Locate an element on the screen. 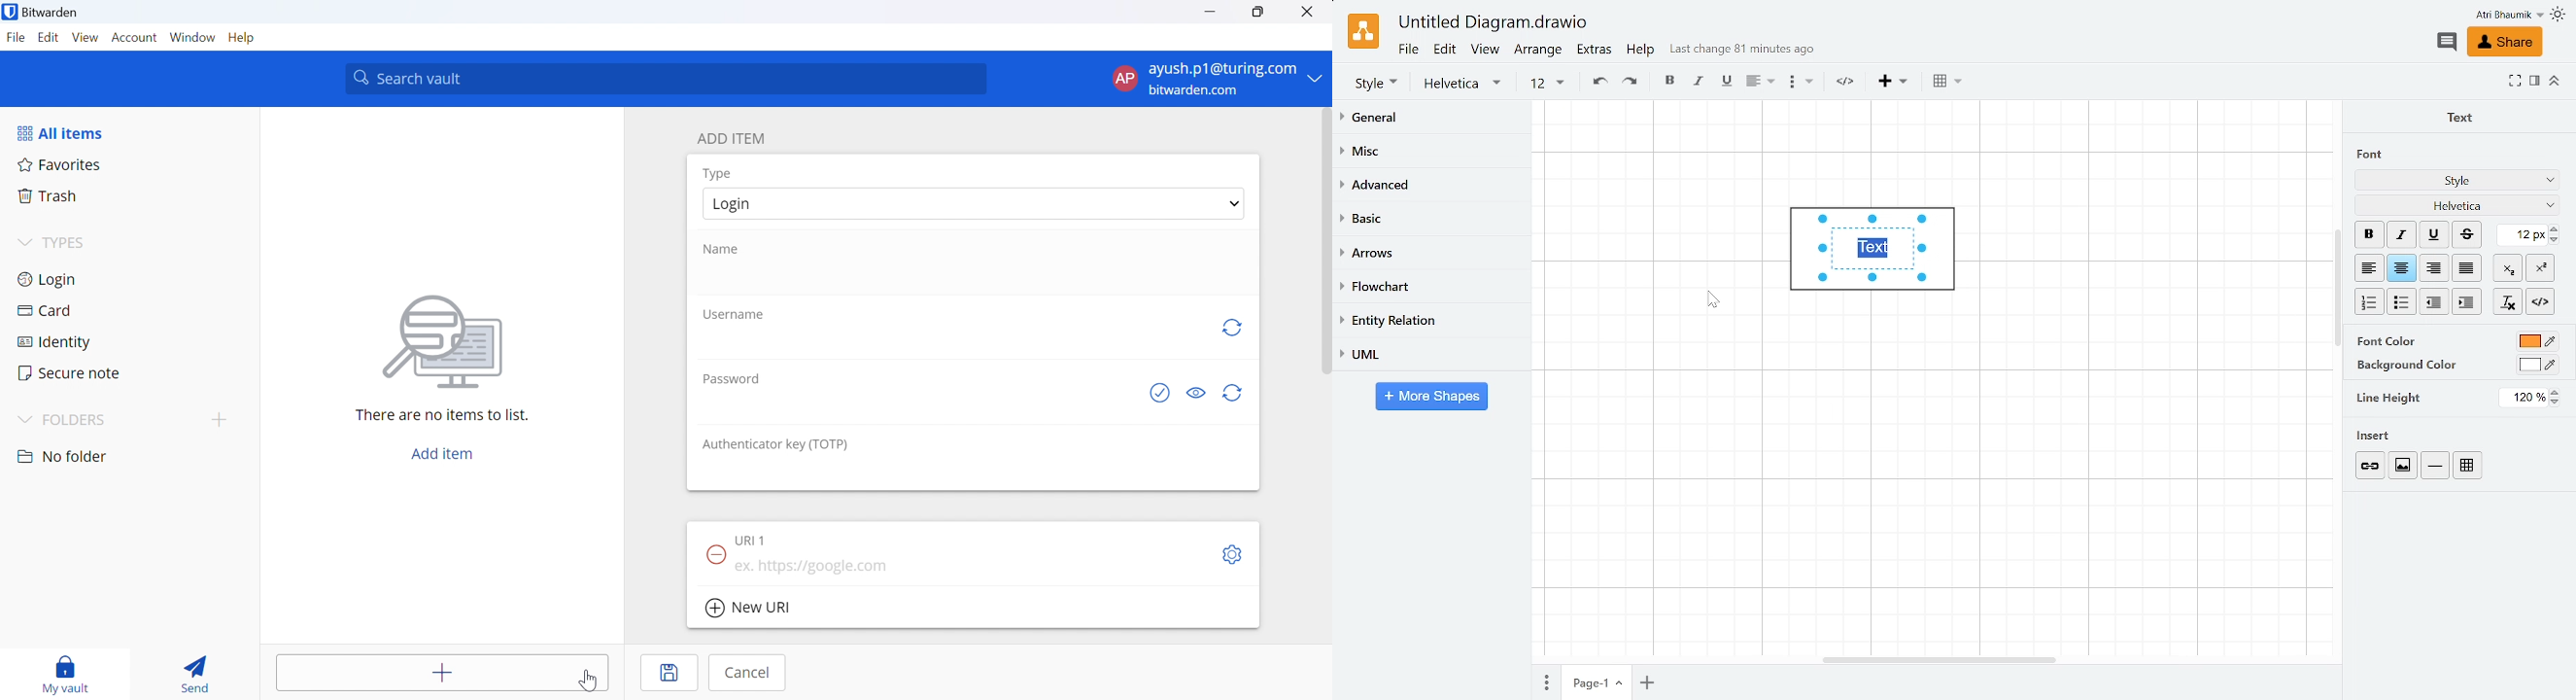  collapse is located at coordinates (2555, 80).